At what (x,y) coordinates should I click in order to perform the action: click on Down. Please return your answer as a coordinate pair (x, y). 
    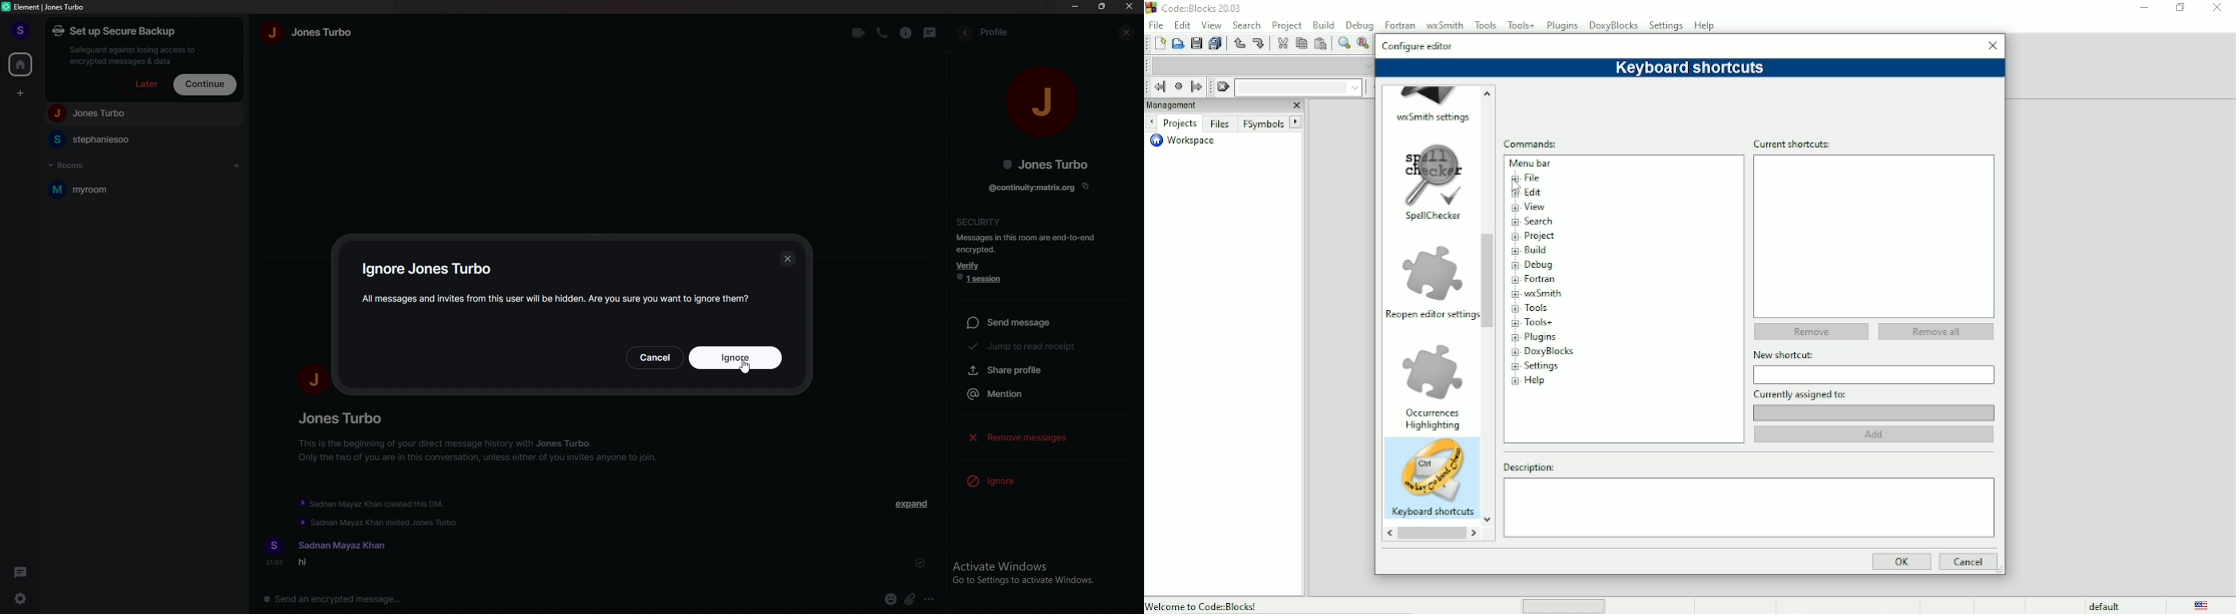
    Looking at the image, I should click on (1488, 521).